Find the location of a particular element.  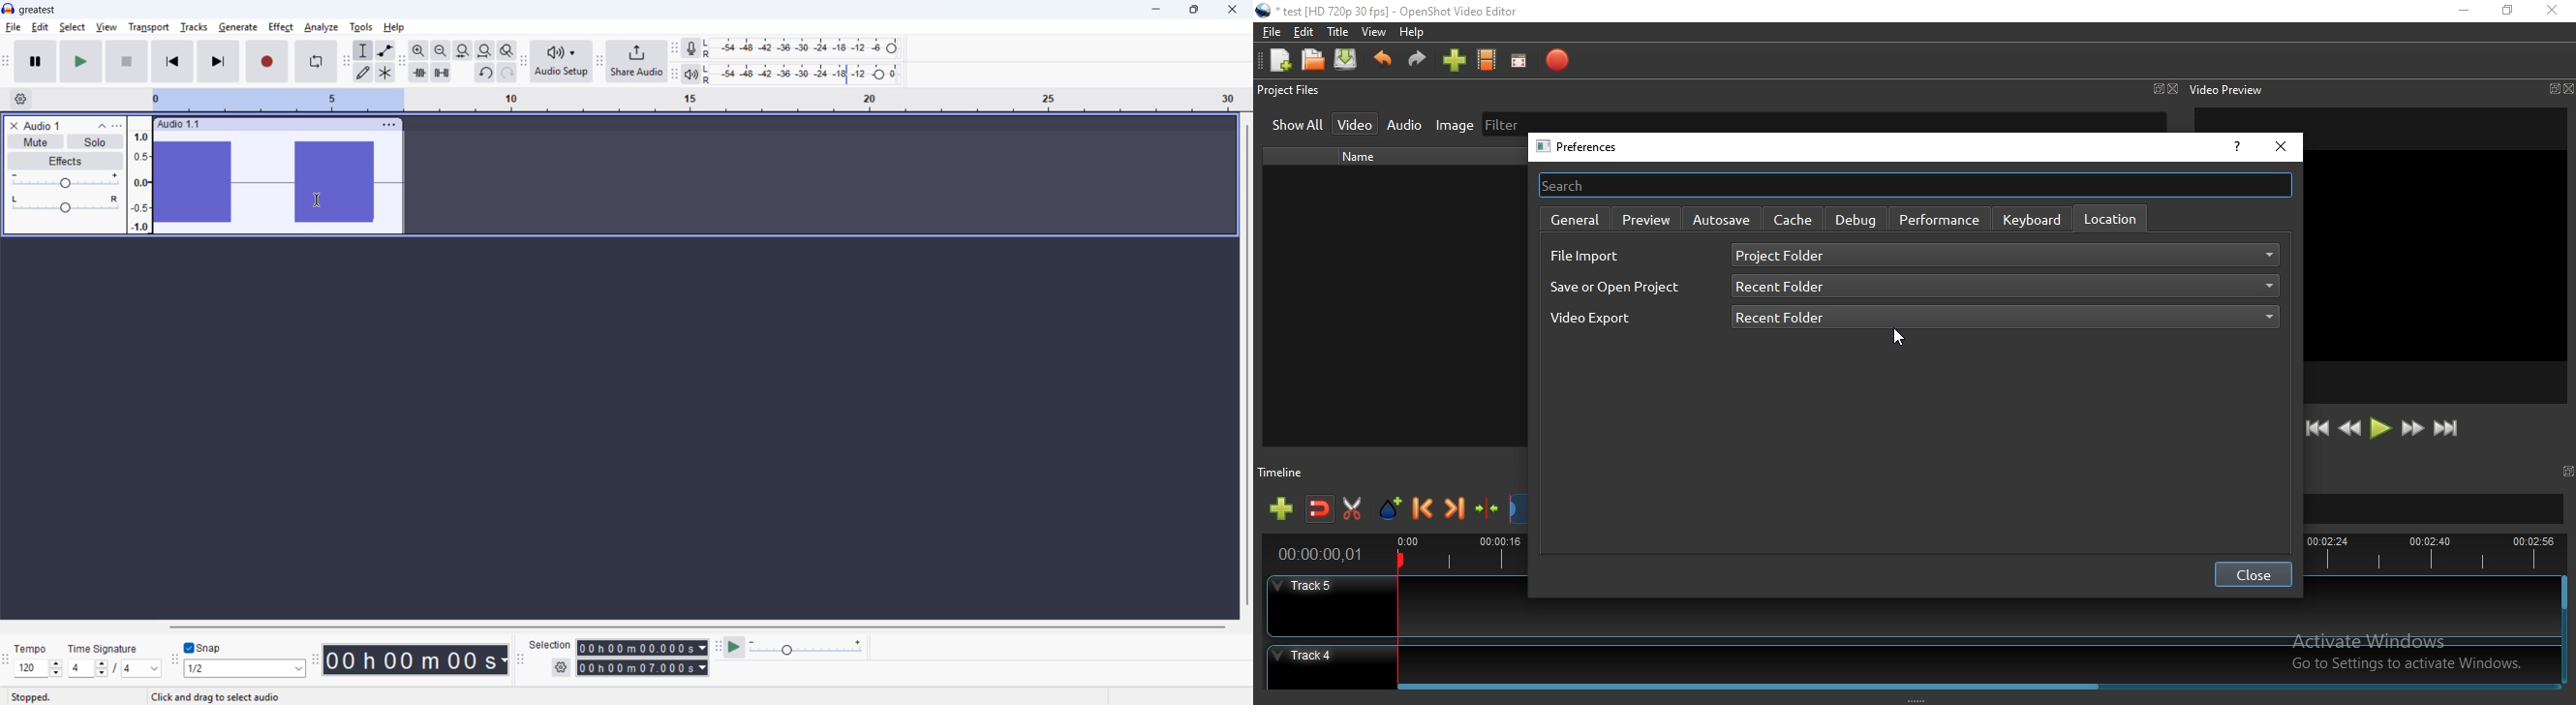

Gain  is located at coordinates (65, 181).